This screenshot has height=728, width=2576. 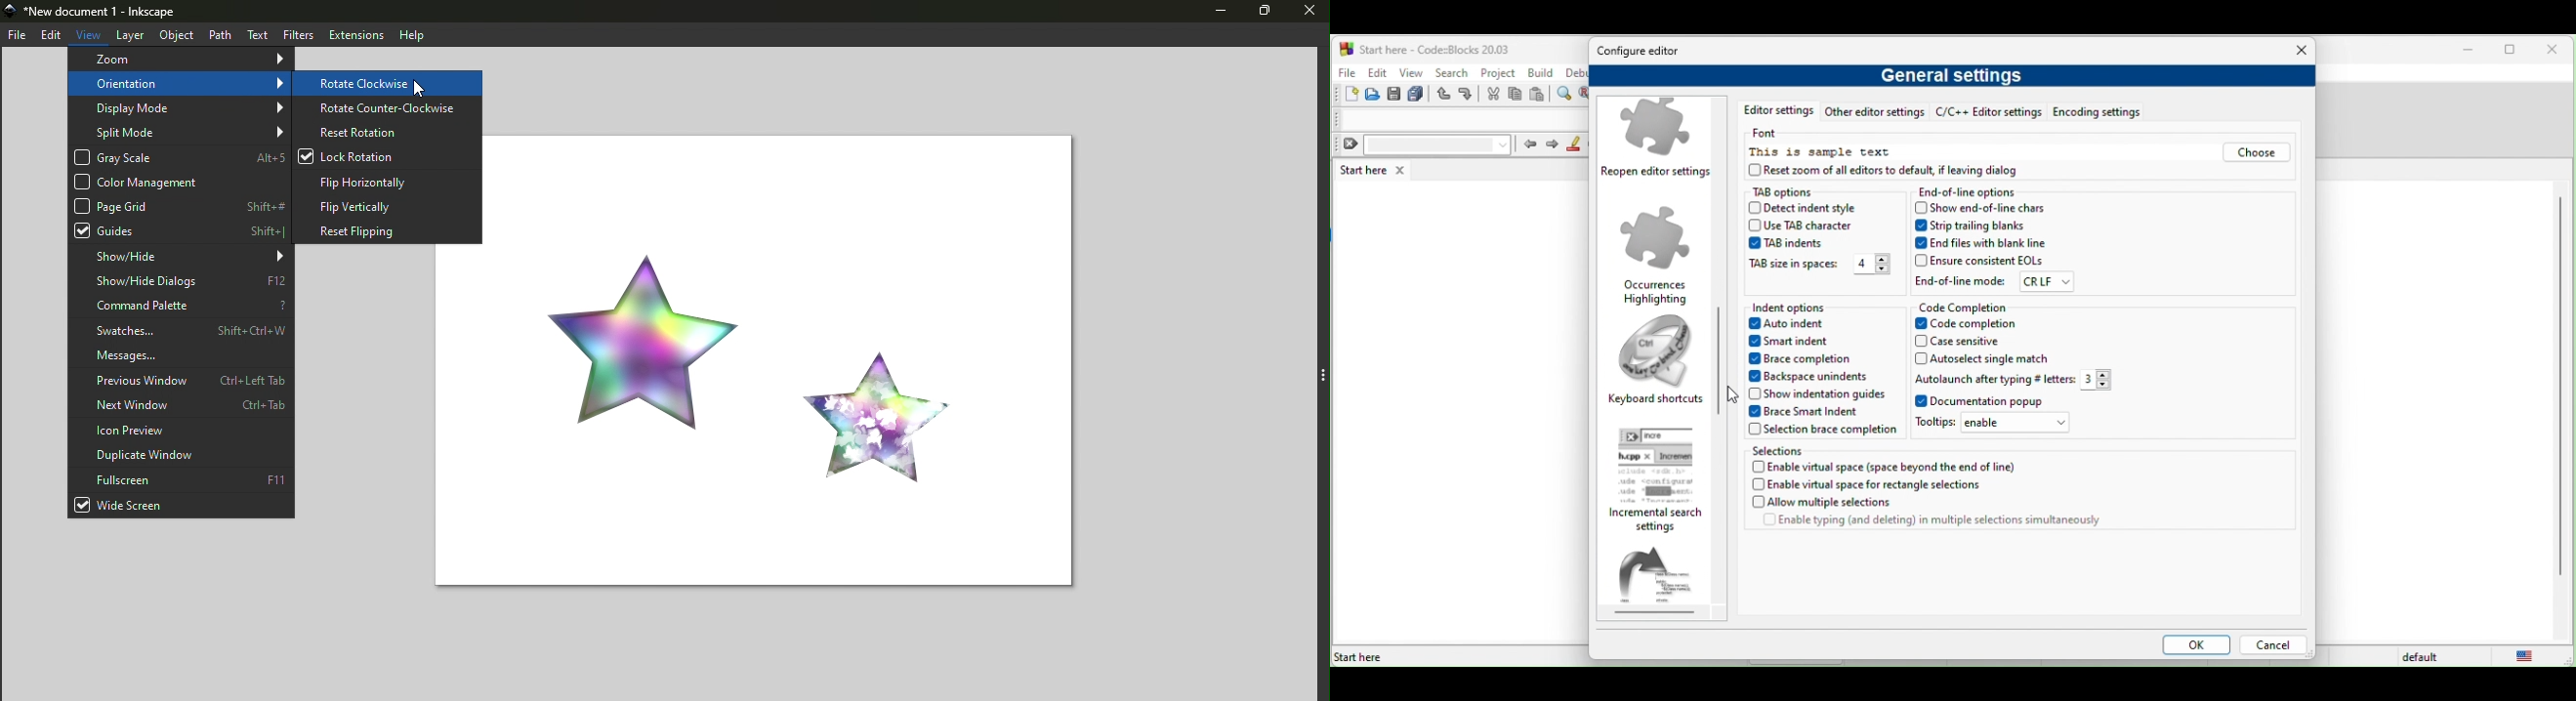 What do you see at coordinates (1797, 343) in the screenshot?
I see `smart indent` at bounding box center [1797, 343].